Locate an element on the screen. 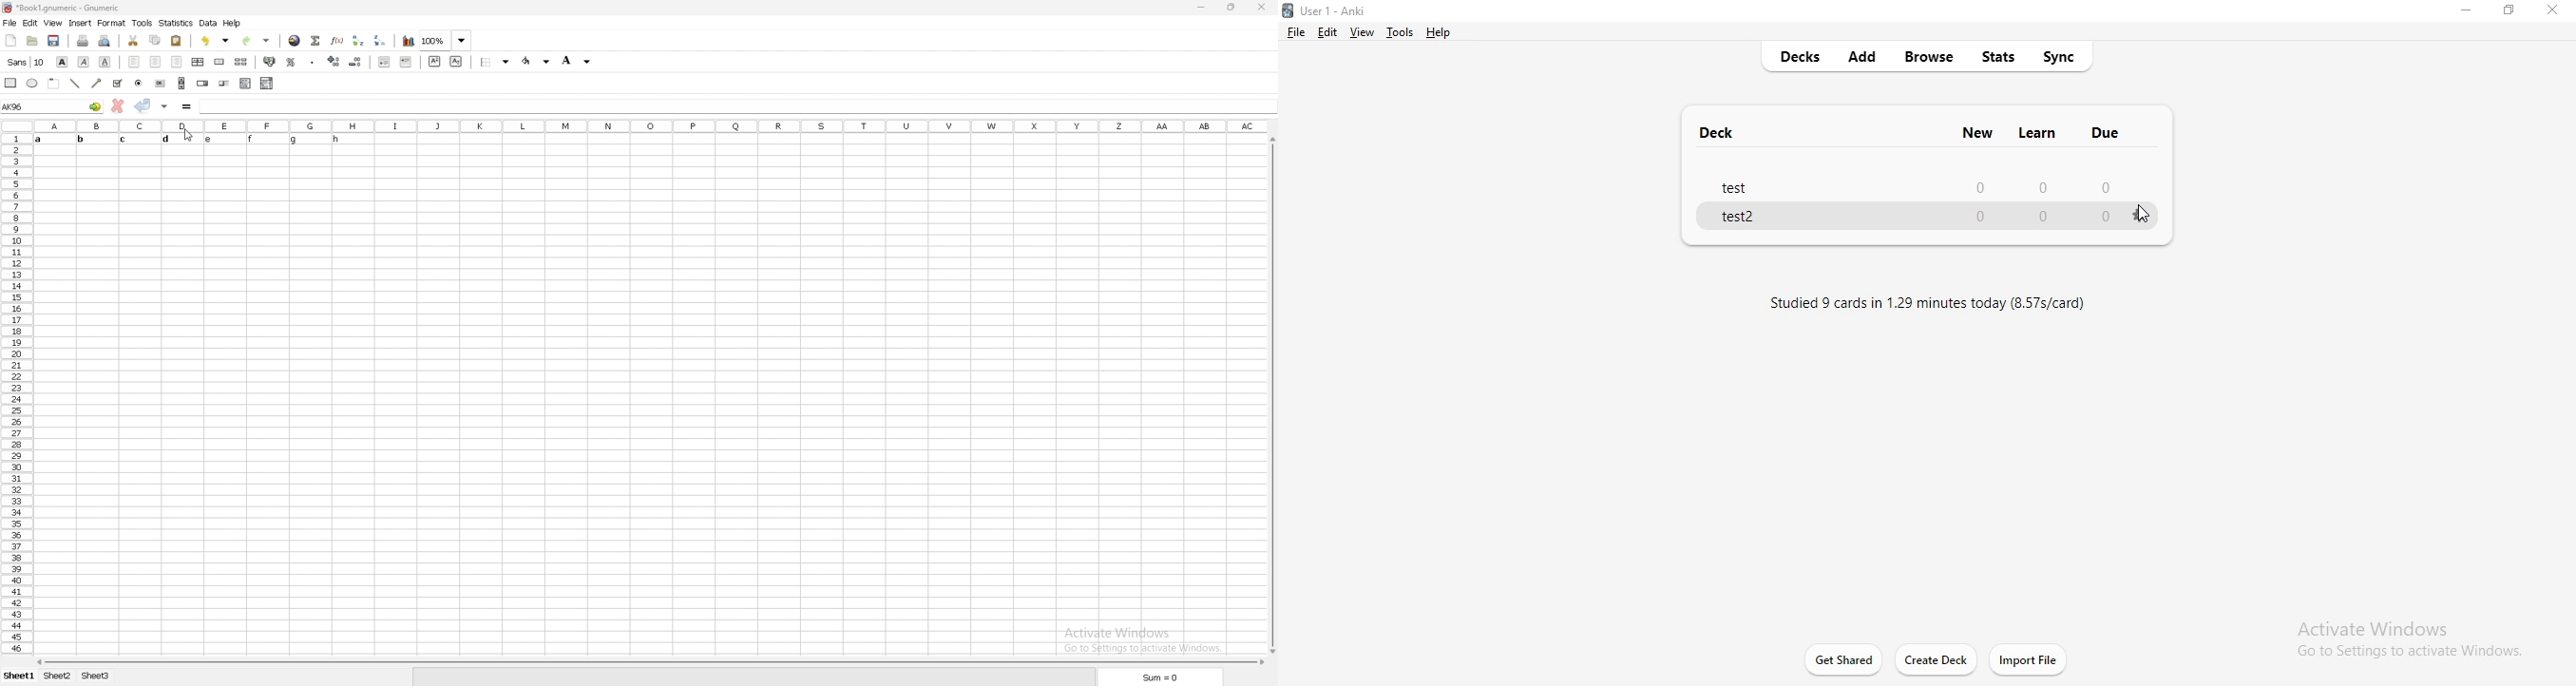 This screenshot has height=700, width=2576. help is located at coordinates (1440, 33).